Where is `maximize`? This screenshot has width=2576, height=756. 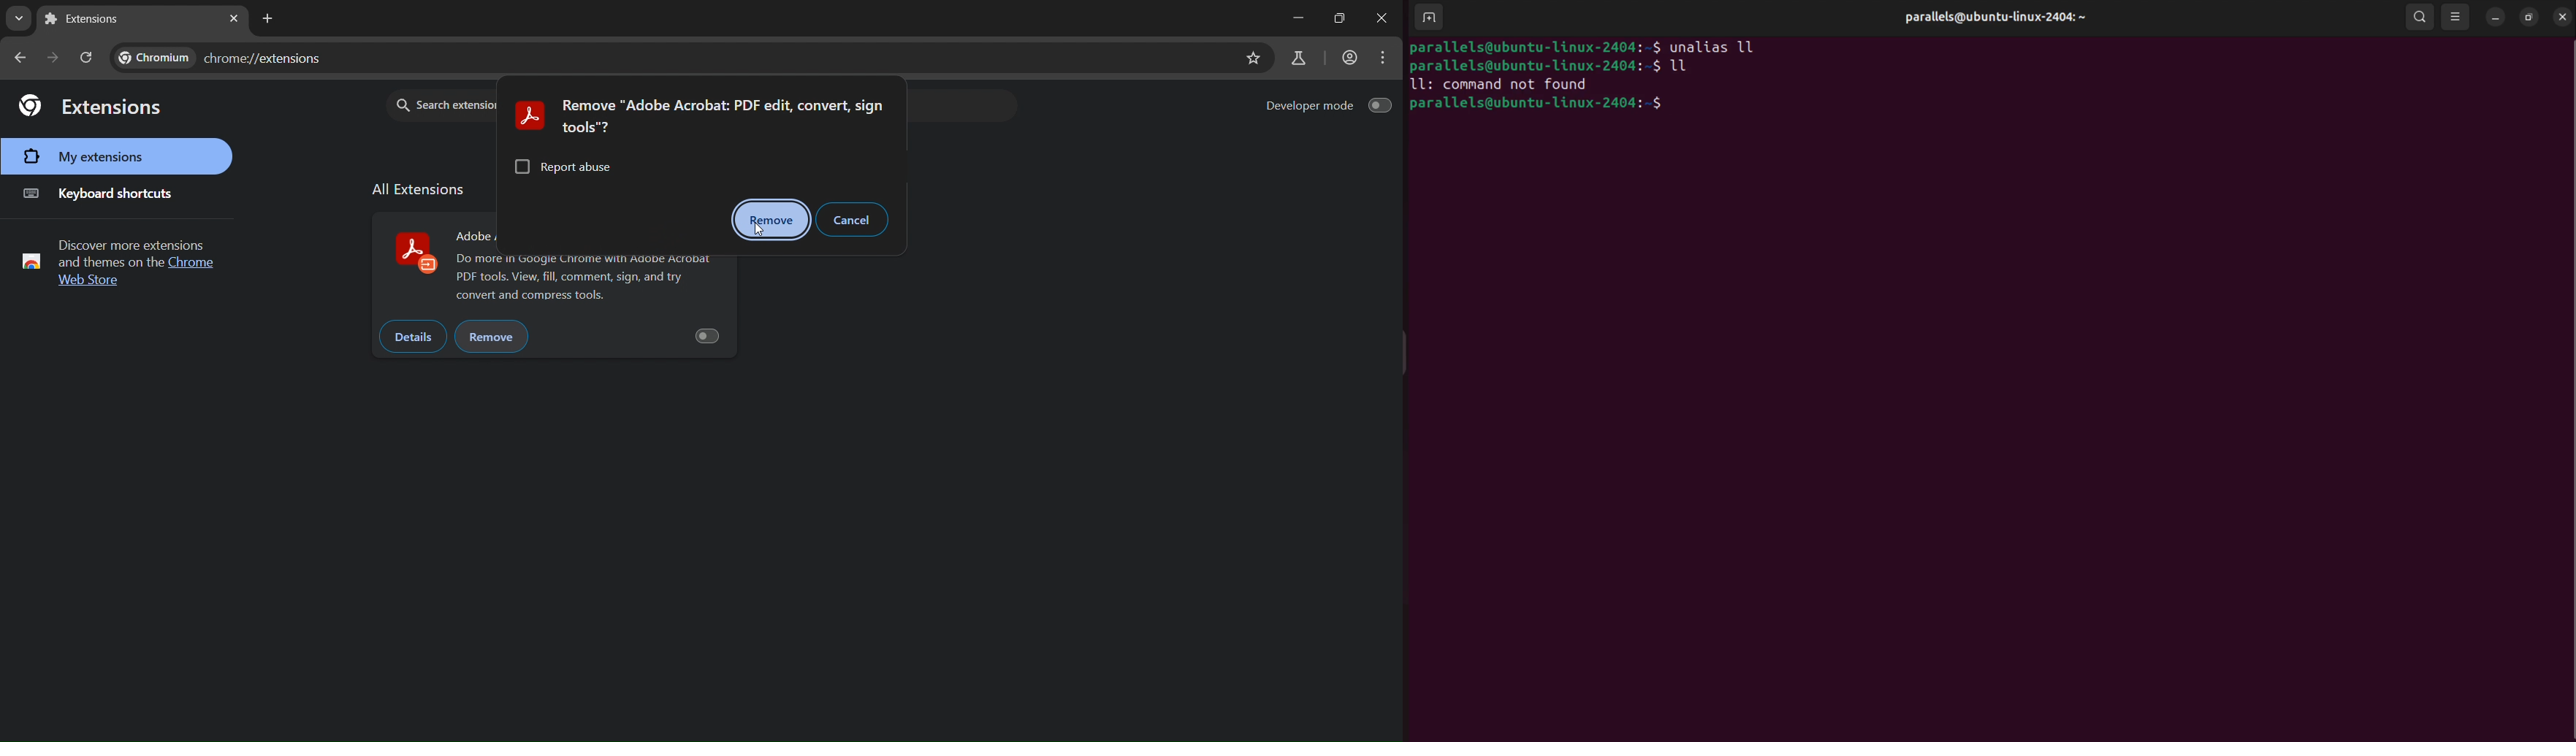 maximize is located at coordinates (1338, 17).